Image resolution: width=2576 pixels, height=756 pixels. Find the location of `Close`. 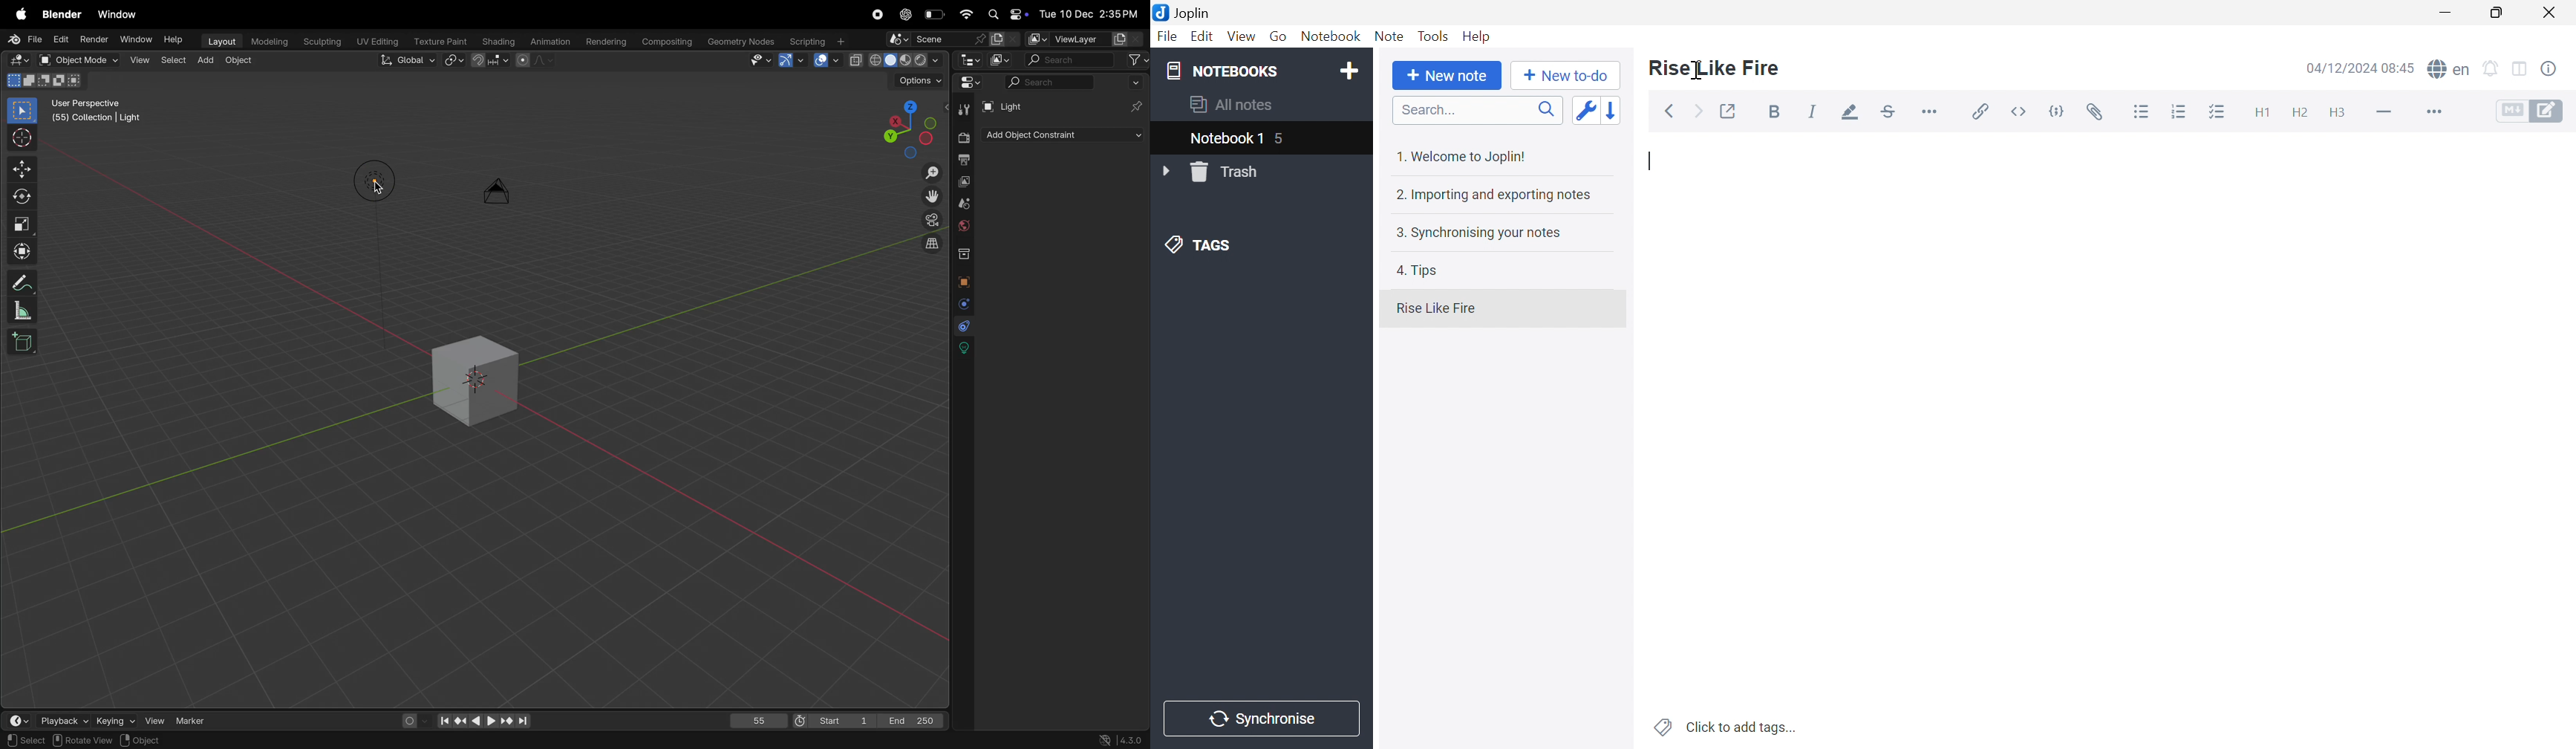

Close is located at coordinates (2551, 11).